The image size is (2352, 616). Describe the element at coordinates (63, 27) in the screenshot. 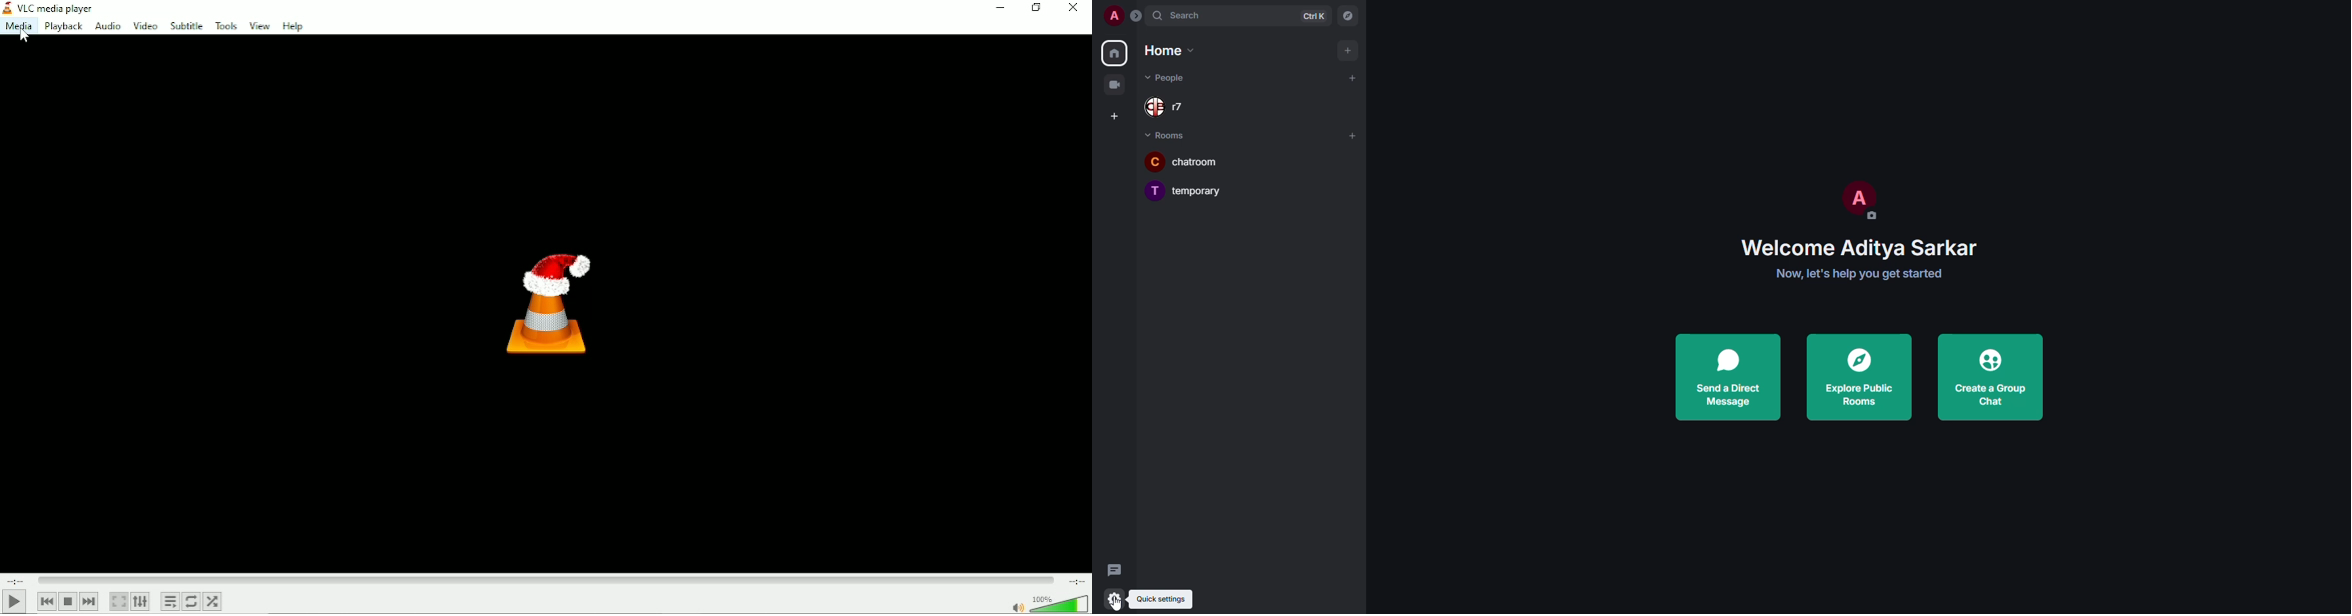

I see `Playback` at that location.